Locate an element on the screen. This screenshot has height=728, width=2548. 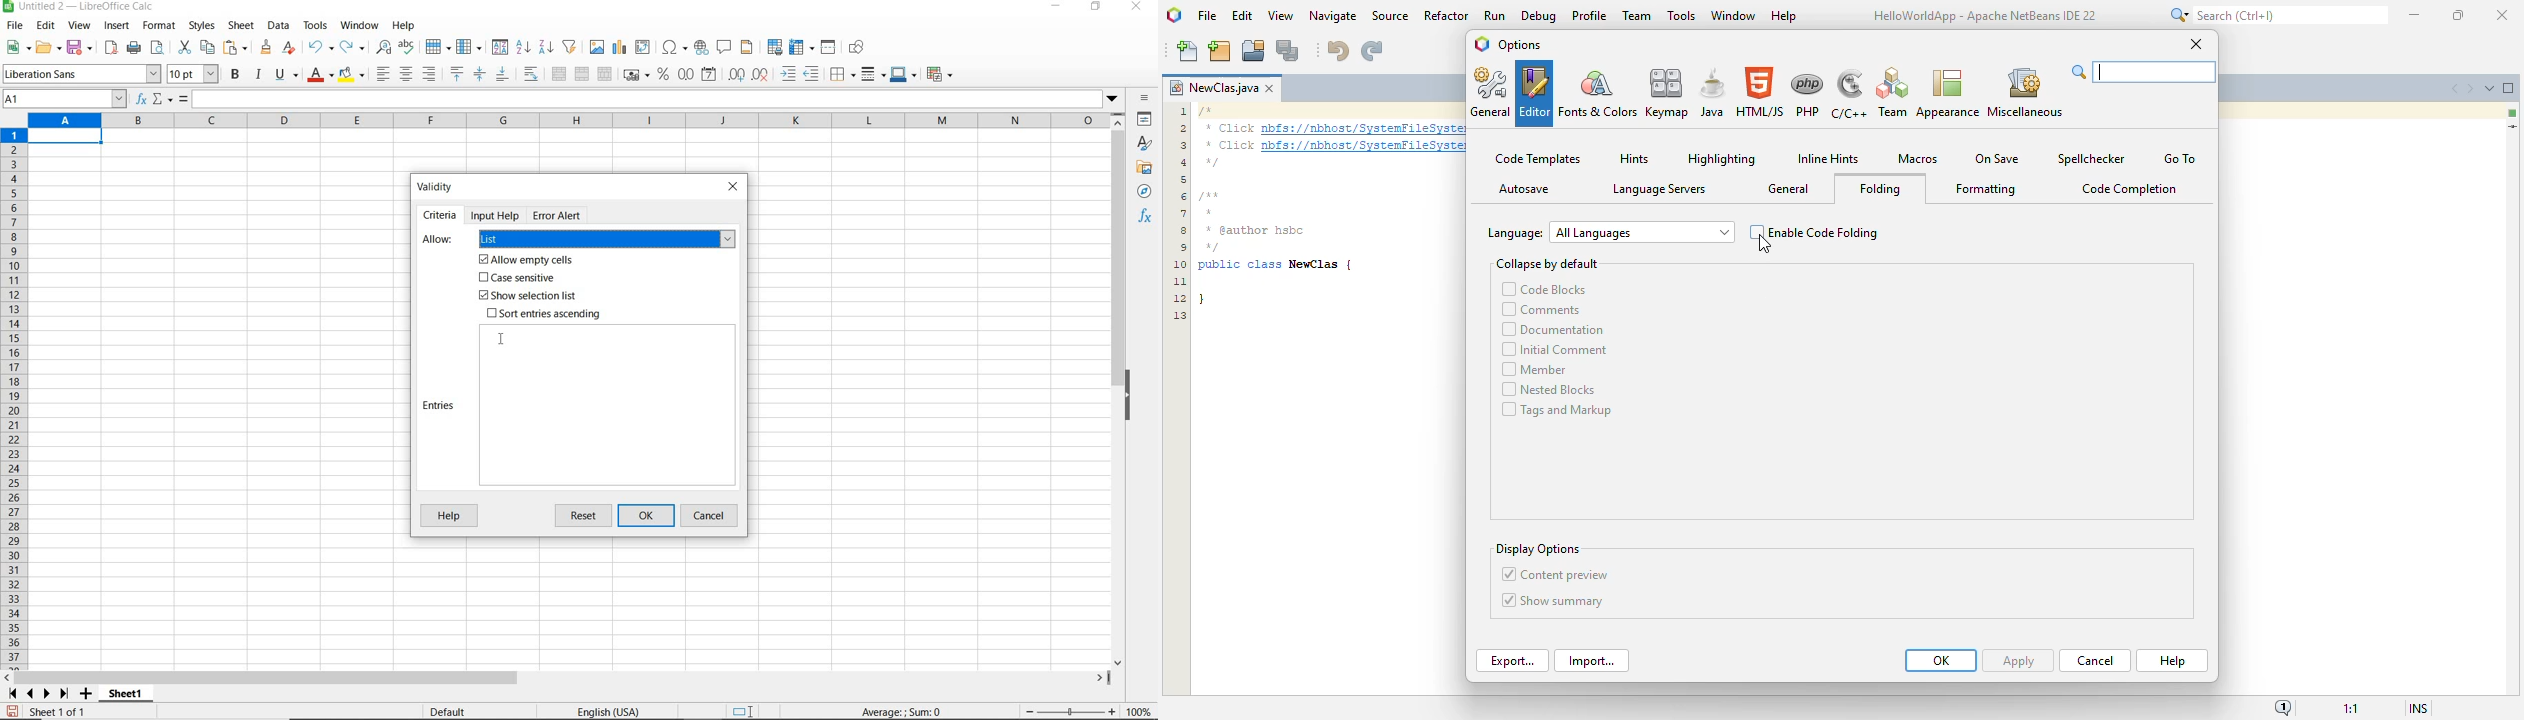
Validity is located at coordinates (436, 186).